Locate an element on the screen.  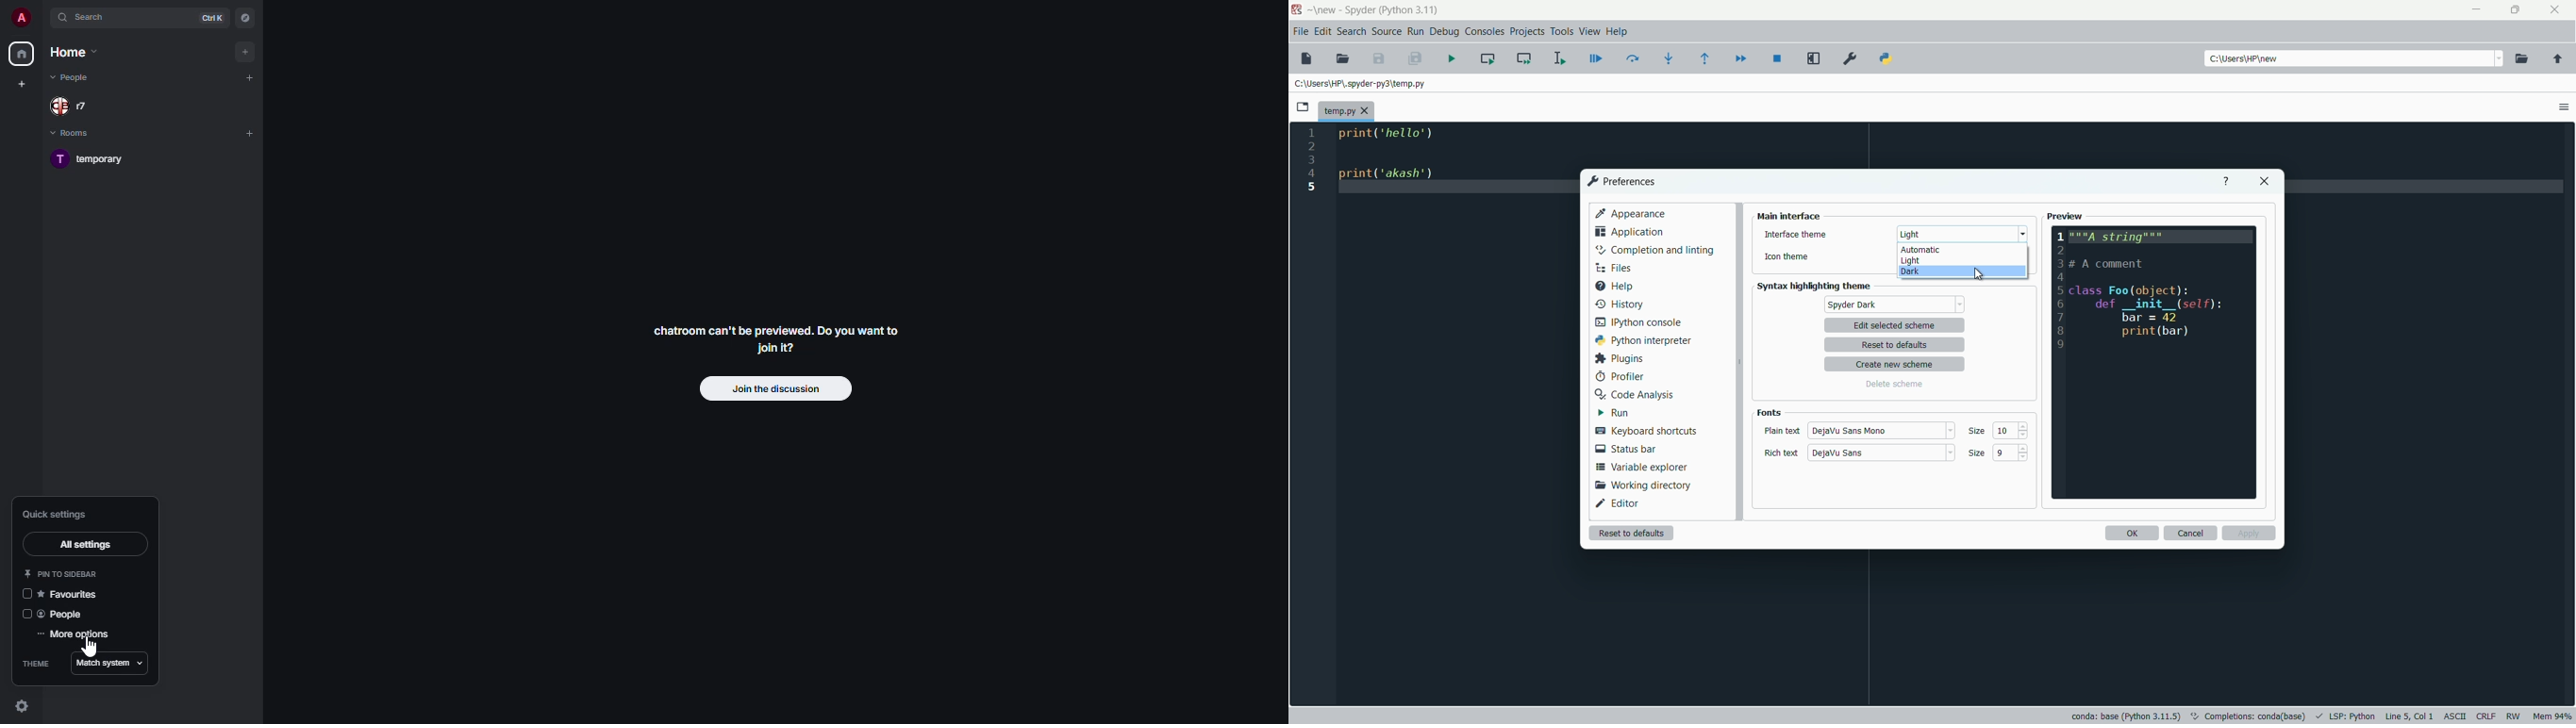
preferences is located at coordinates (1850, 59).